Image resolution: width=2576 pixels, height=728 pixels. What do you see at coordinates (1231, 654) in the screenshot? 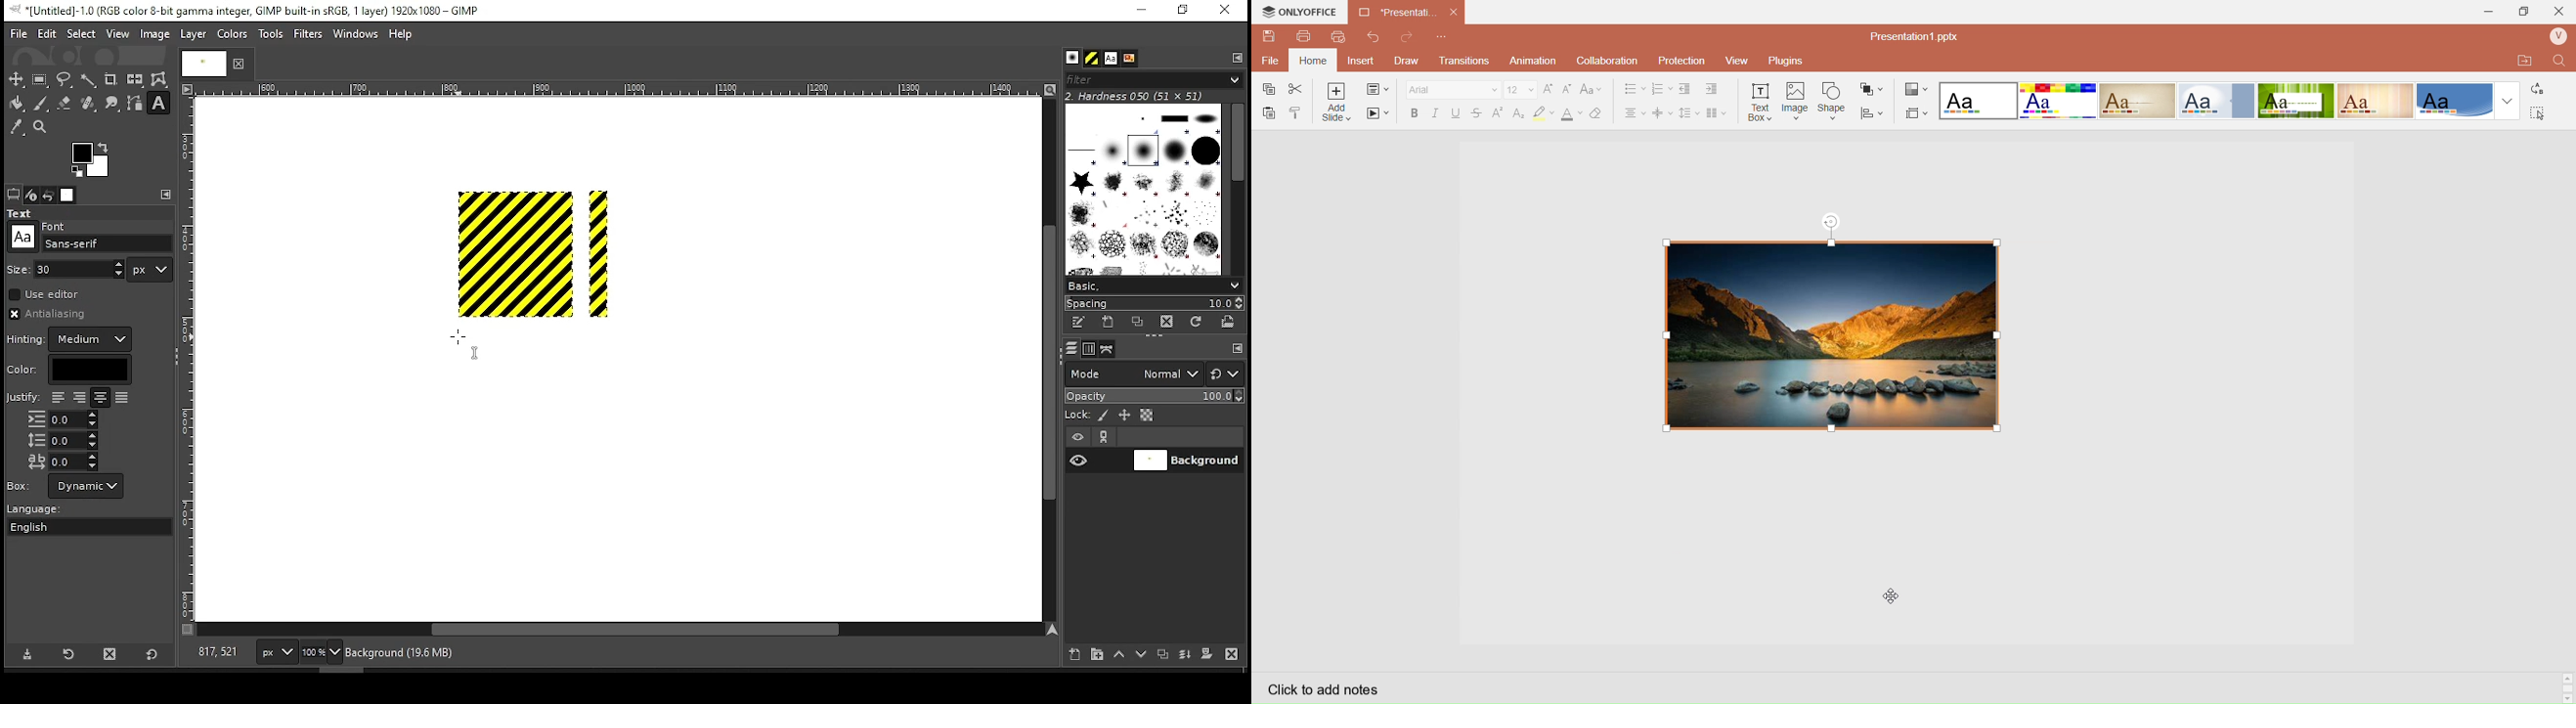
I see `delete layer` at bounding box center [1231, 654].